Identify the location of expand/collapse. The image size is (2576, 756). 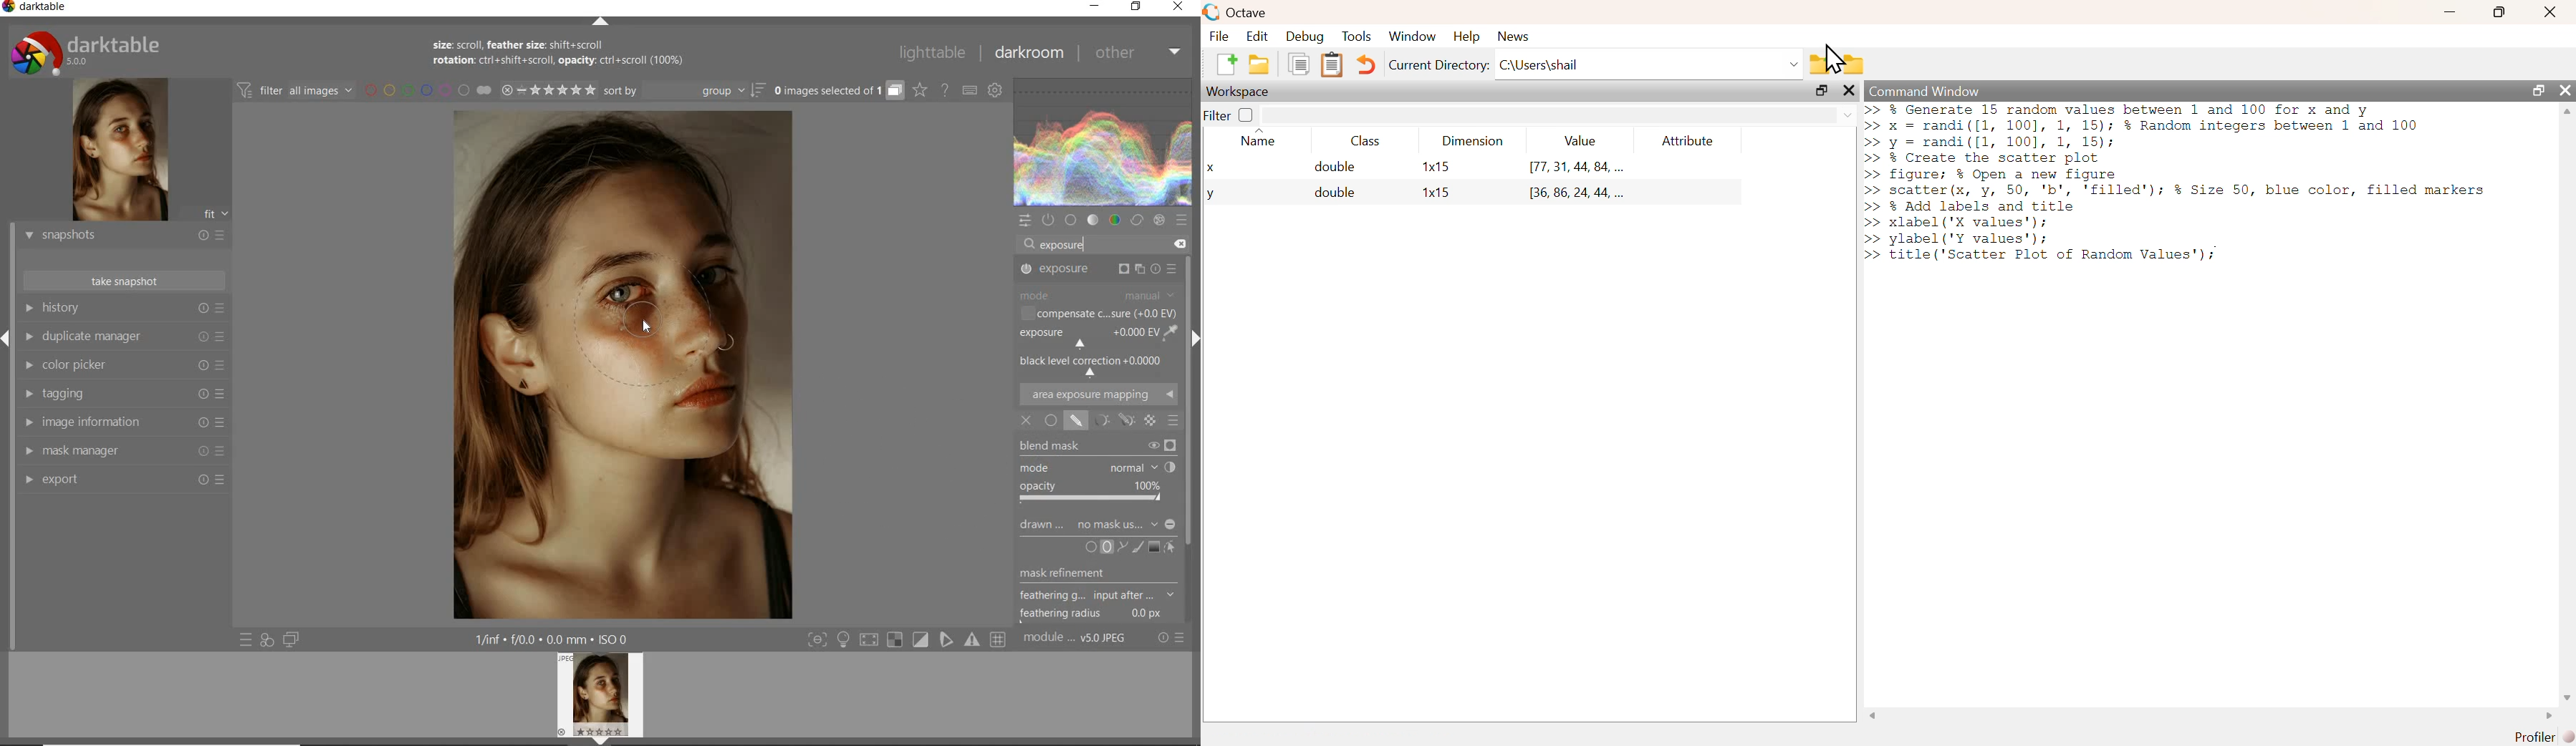
(601, 24).